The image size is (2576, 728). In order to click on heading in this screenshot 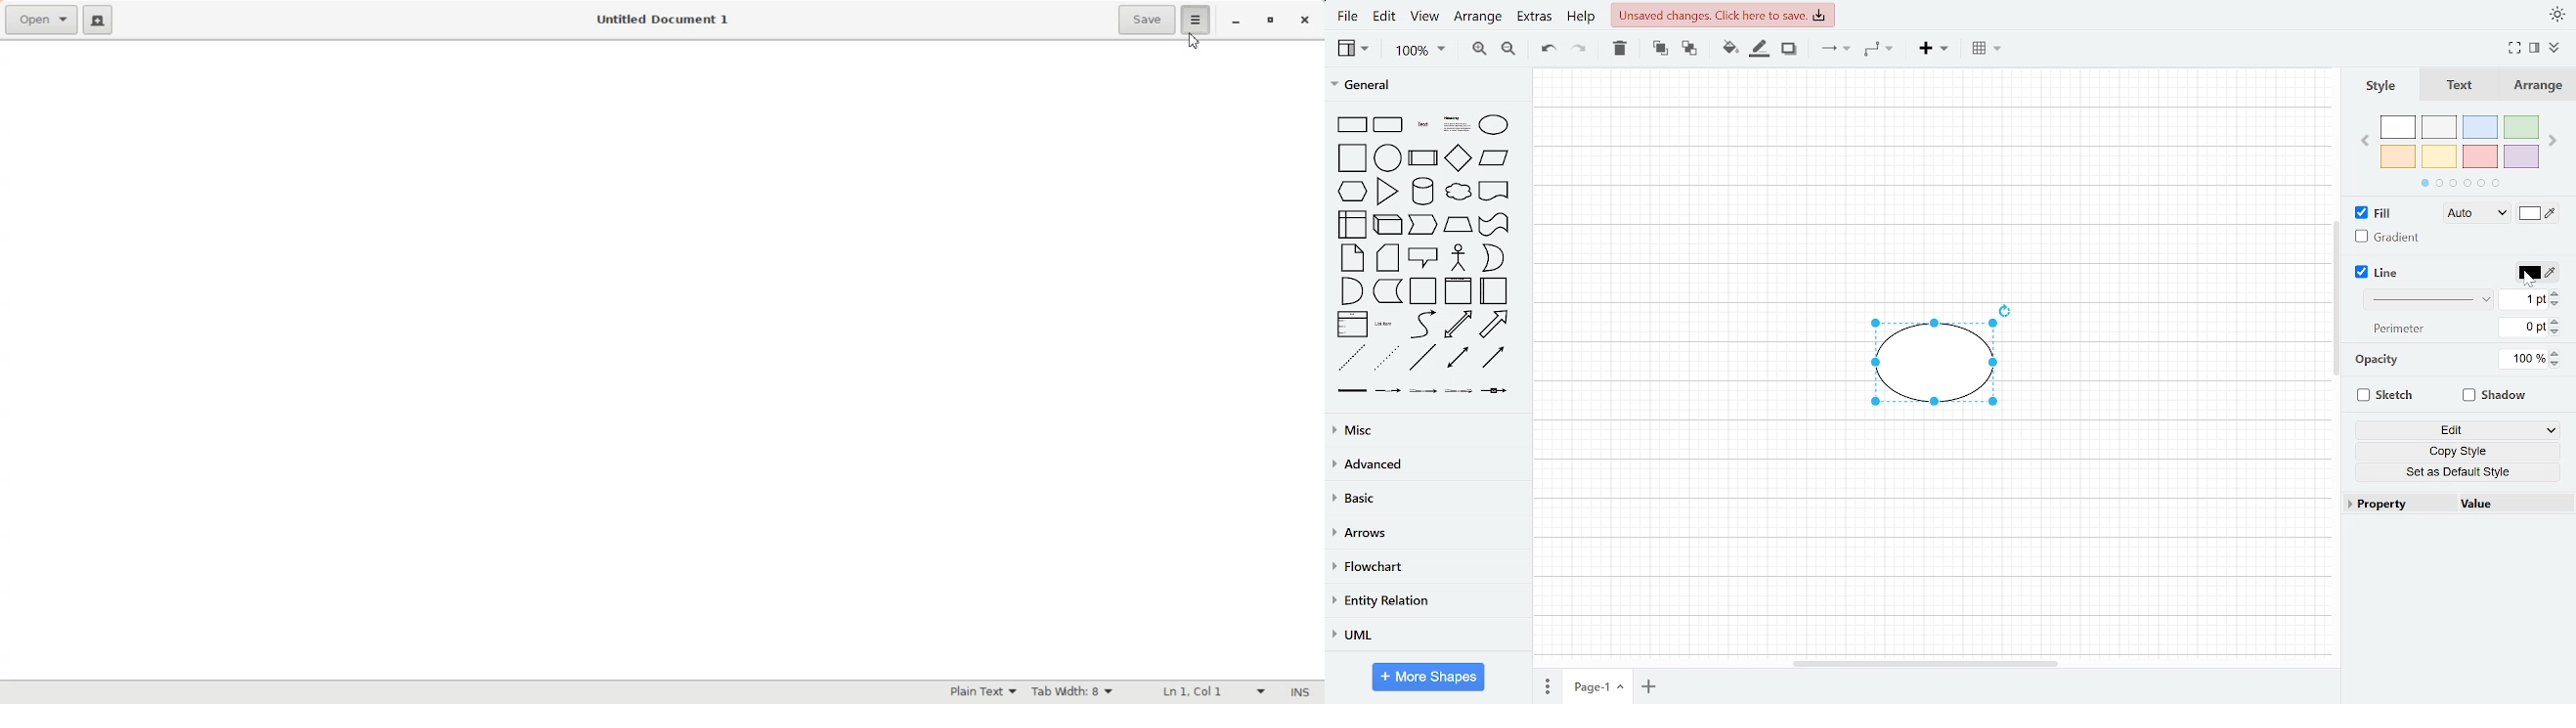, I will do `click(1454, 126)`.